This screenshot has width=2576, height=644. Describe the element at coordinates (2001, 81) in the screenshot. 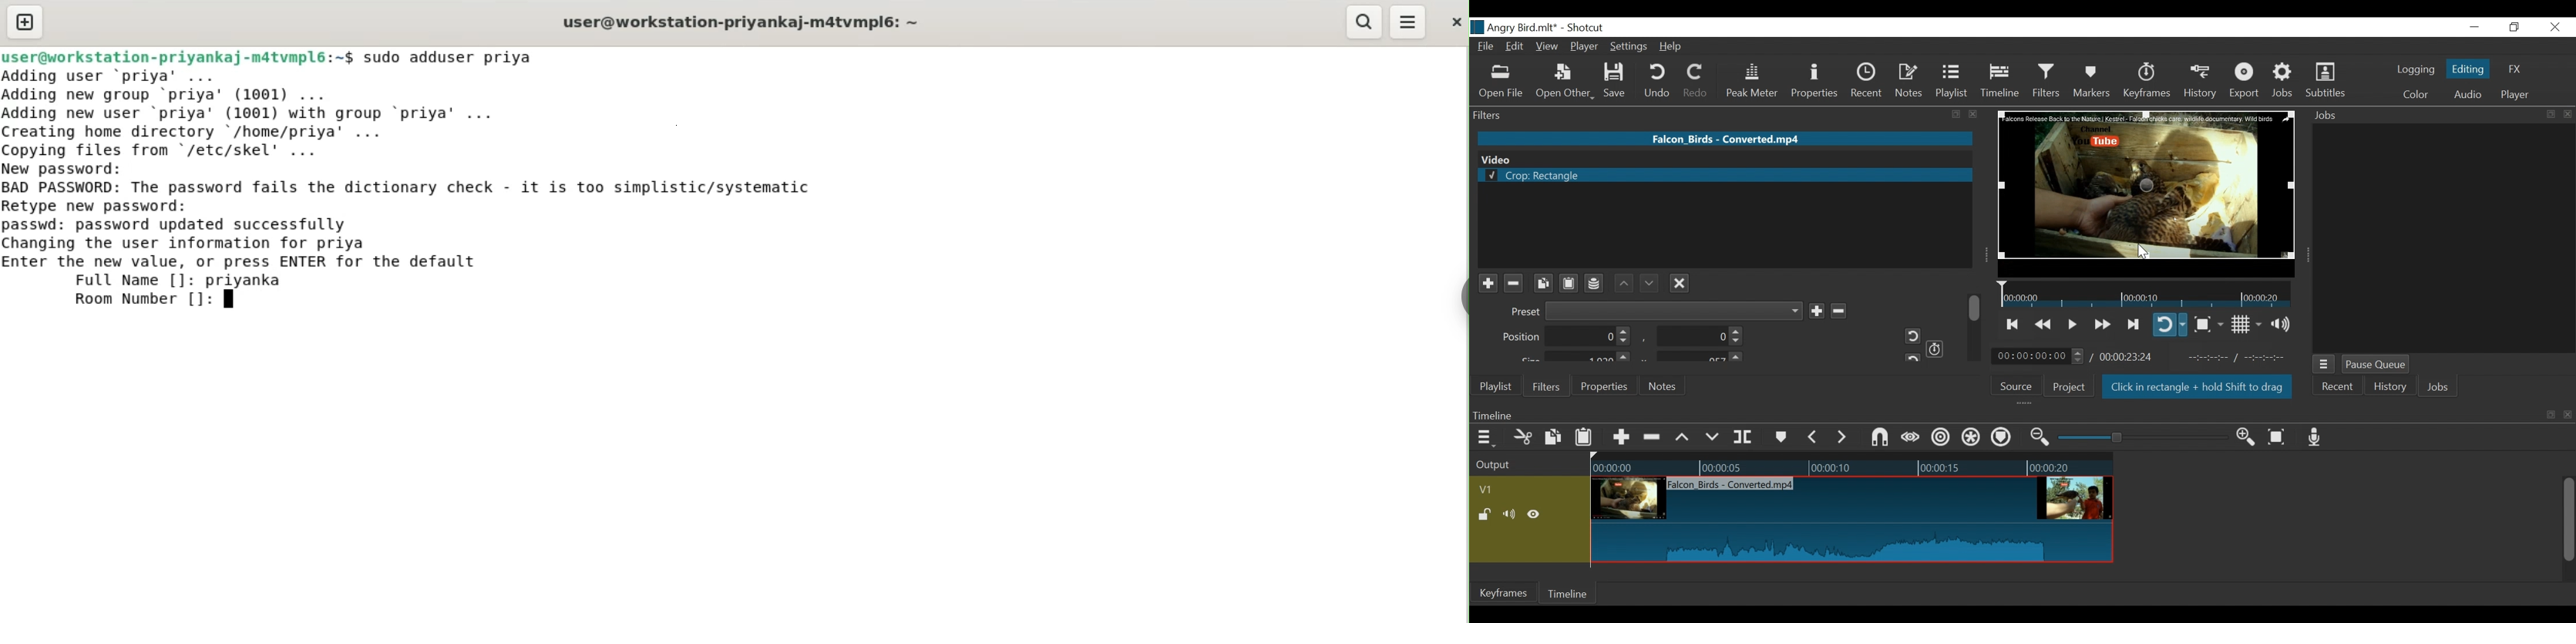

I see `Timeline` at that location.